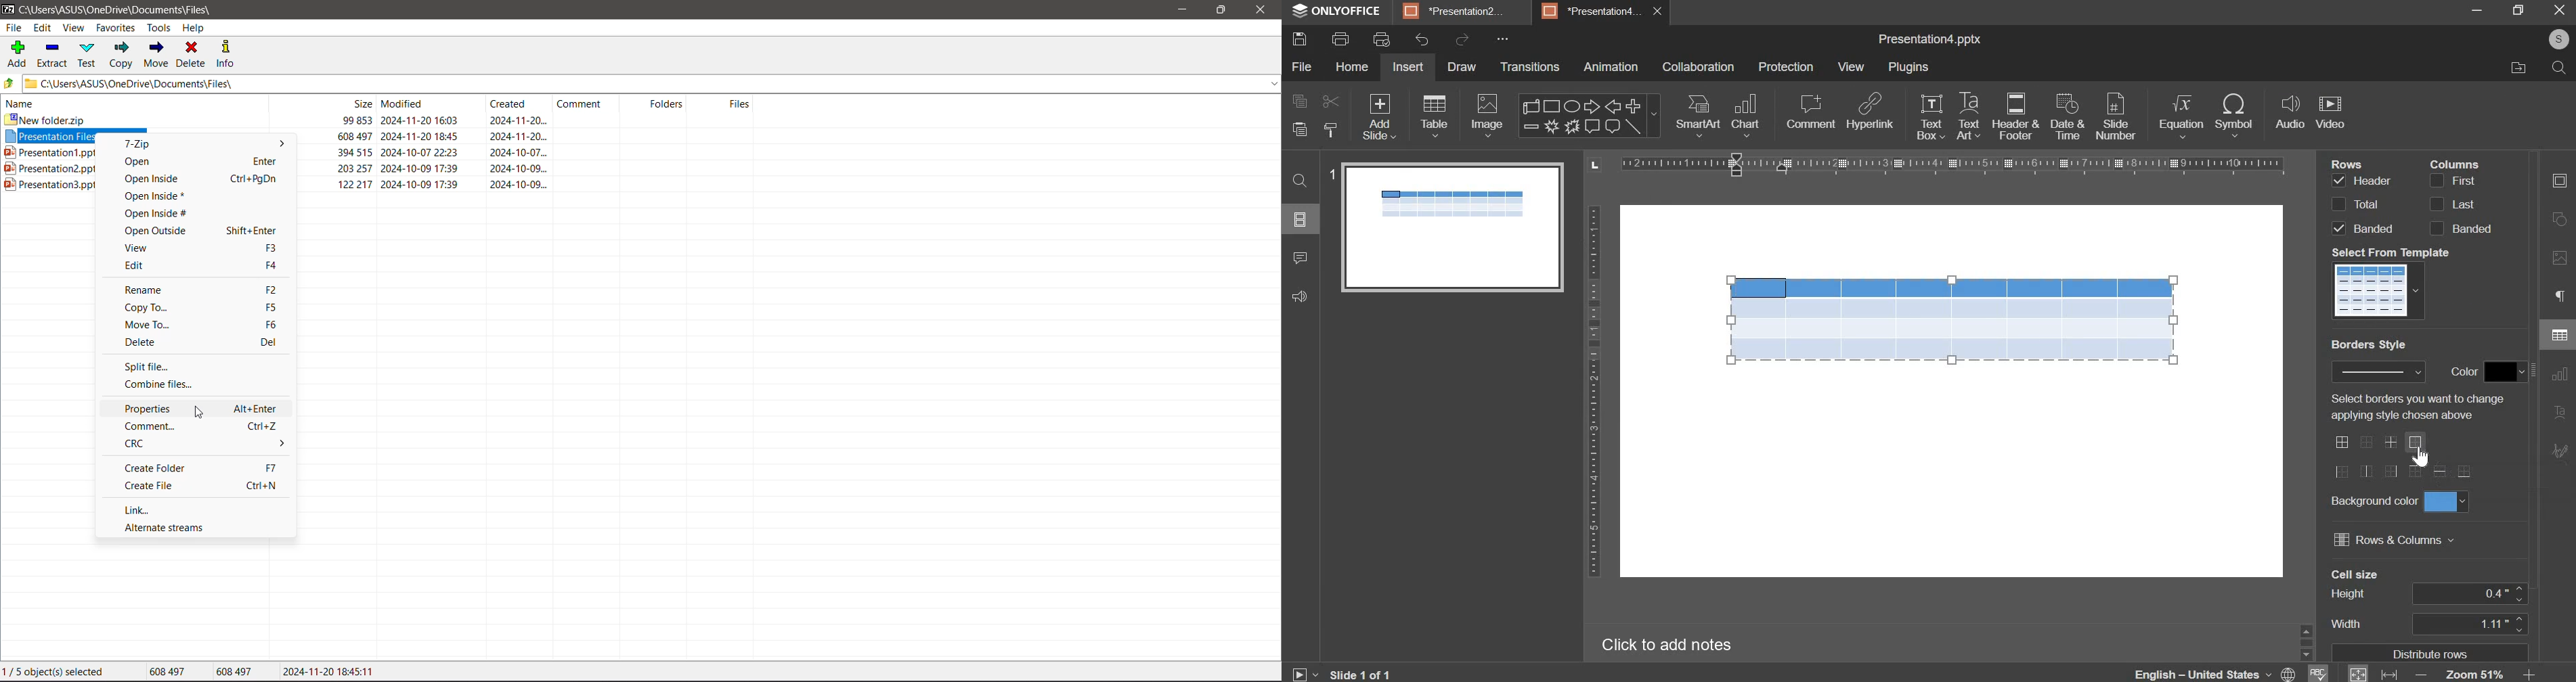  Describe the element at coordinates (2290, 113) in the screenshot. I see `audio` at that location.